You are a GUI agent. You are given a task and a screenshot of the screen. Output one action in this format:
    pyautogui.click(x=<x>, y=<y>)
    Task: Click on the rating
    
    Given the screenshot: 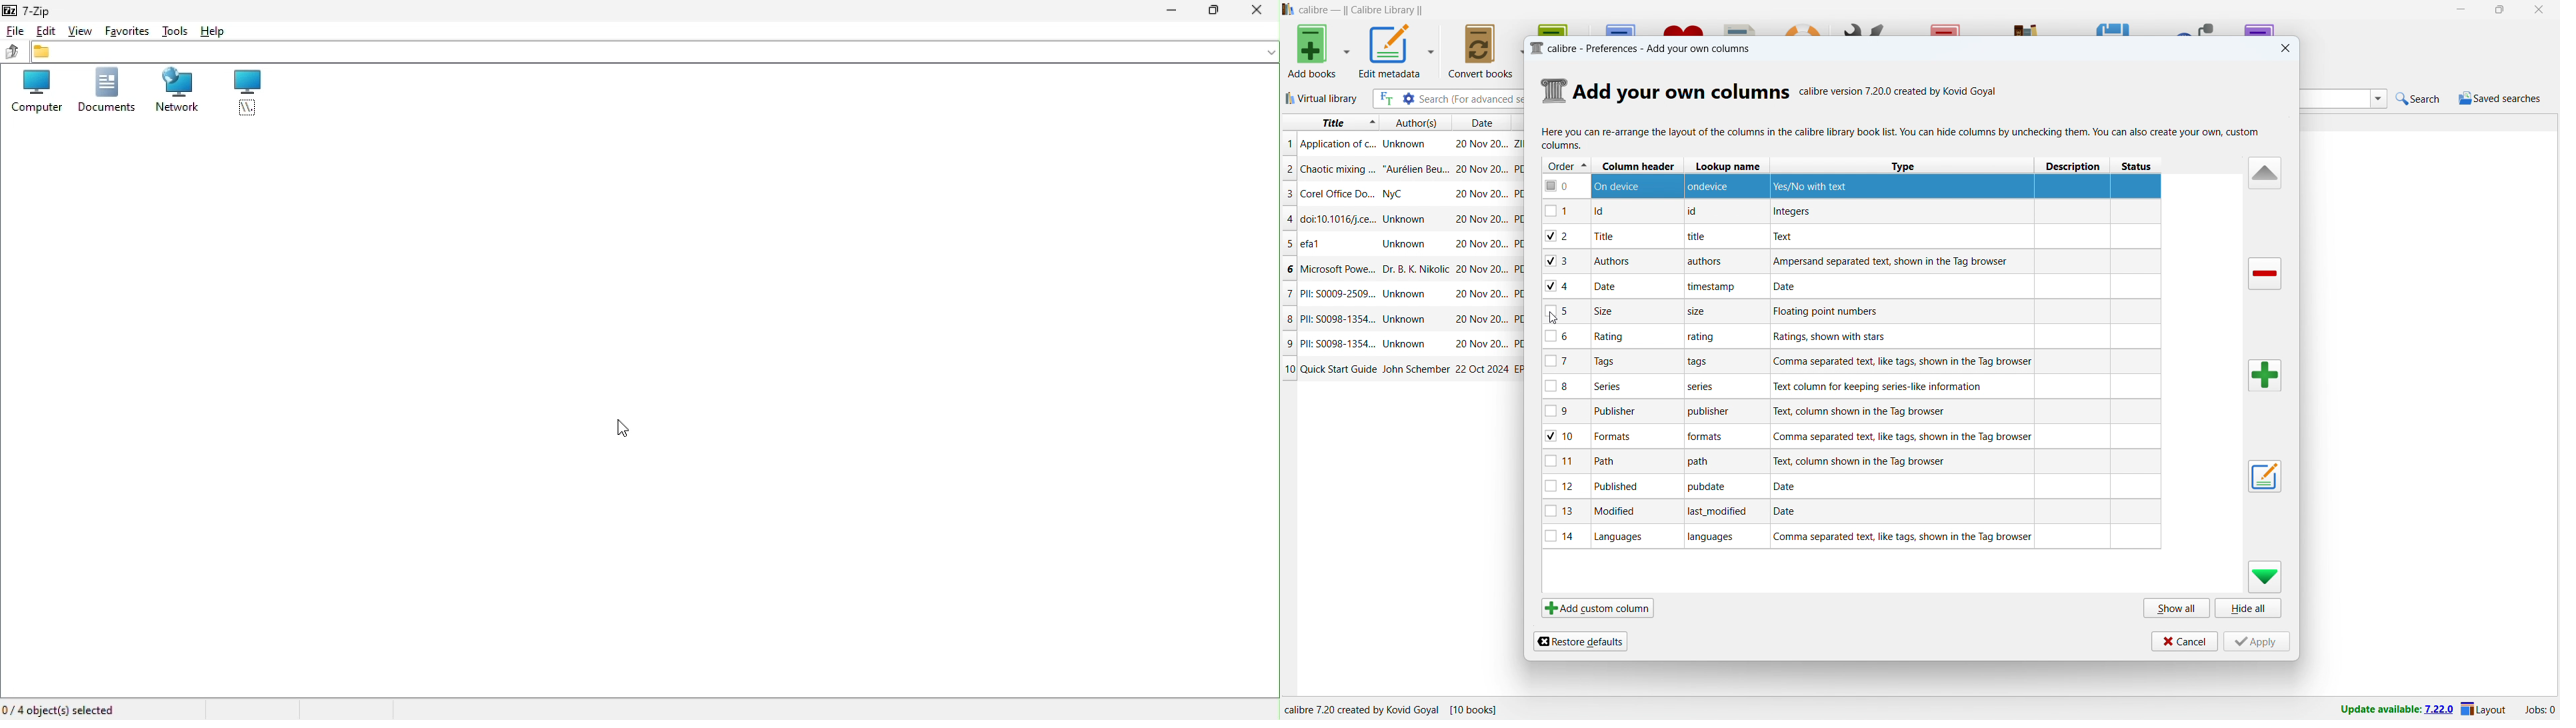 What is the action you would take?
    pyautogui.click(x=1614, y=337)
    